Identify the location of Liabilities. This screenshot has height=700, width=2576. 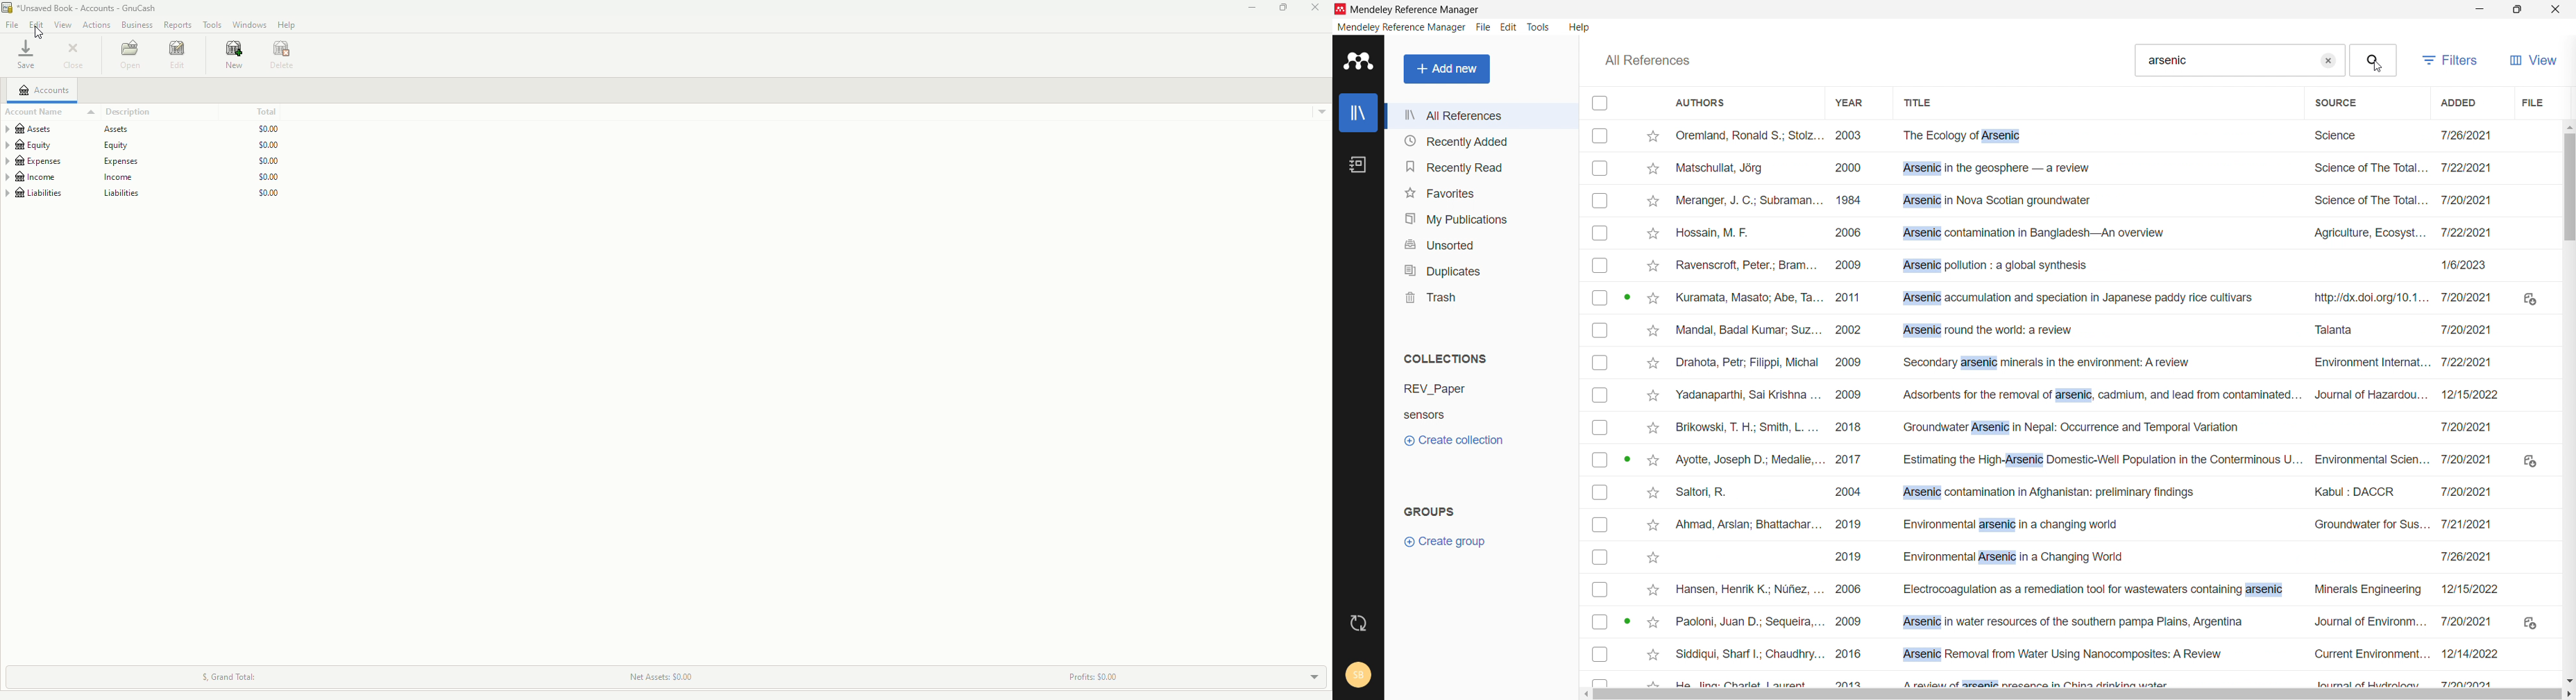
(144, 194).